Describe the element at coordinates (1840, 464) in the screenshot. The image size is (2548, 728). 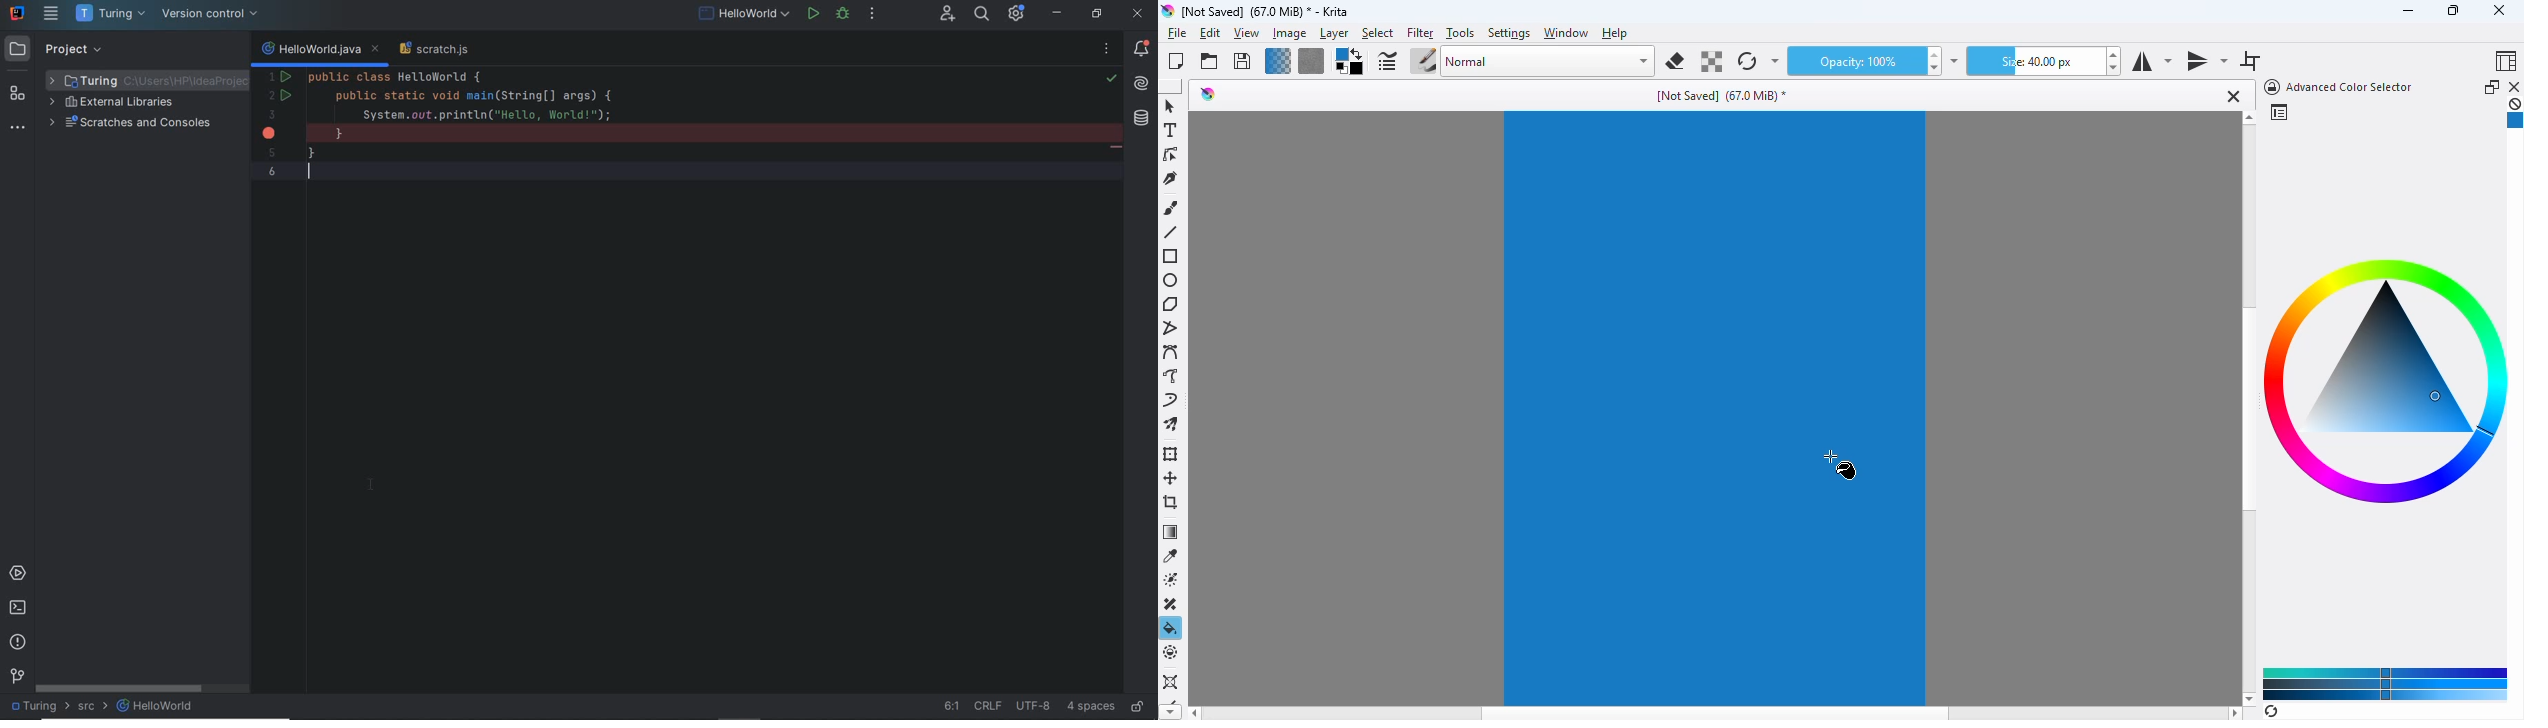
I see `cursor` at that location.